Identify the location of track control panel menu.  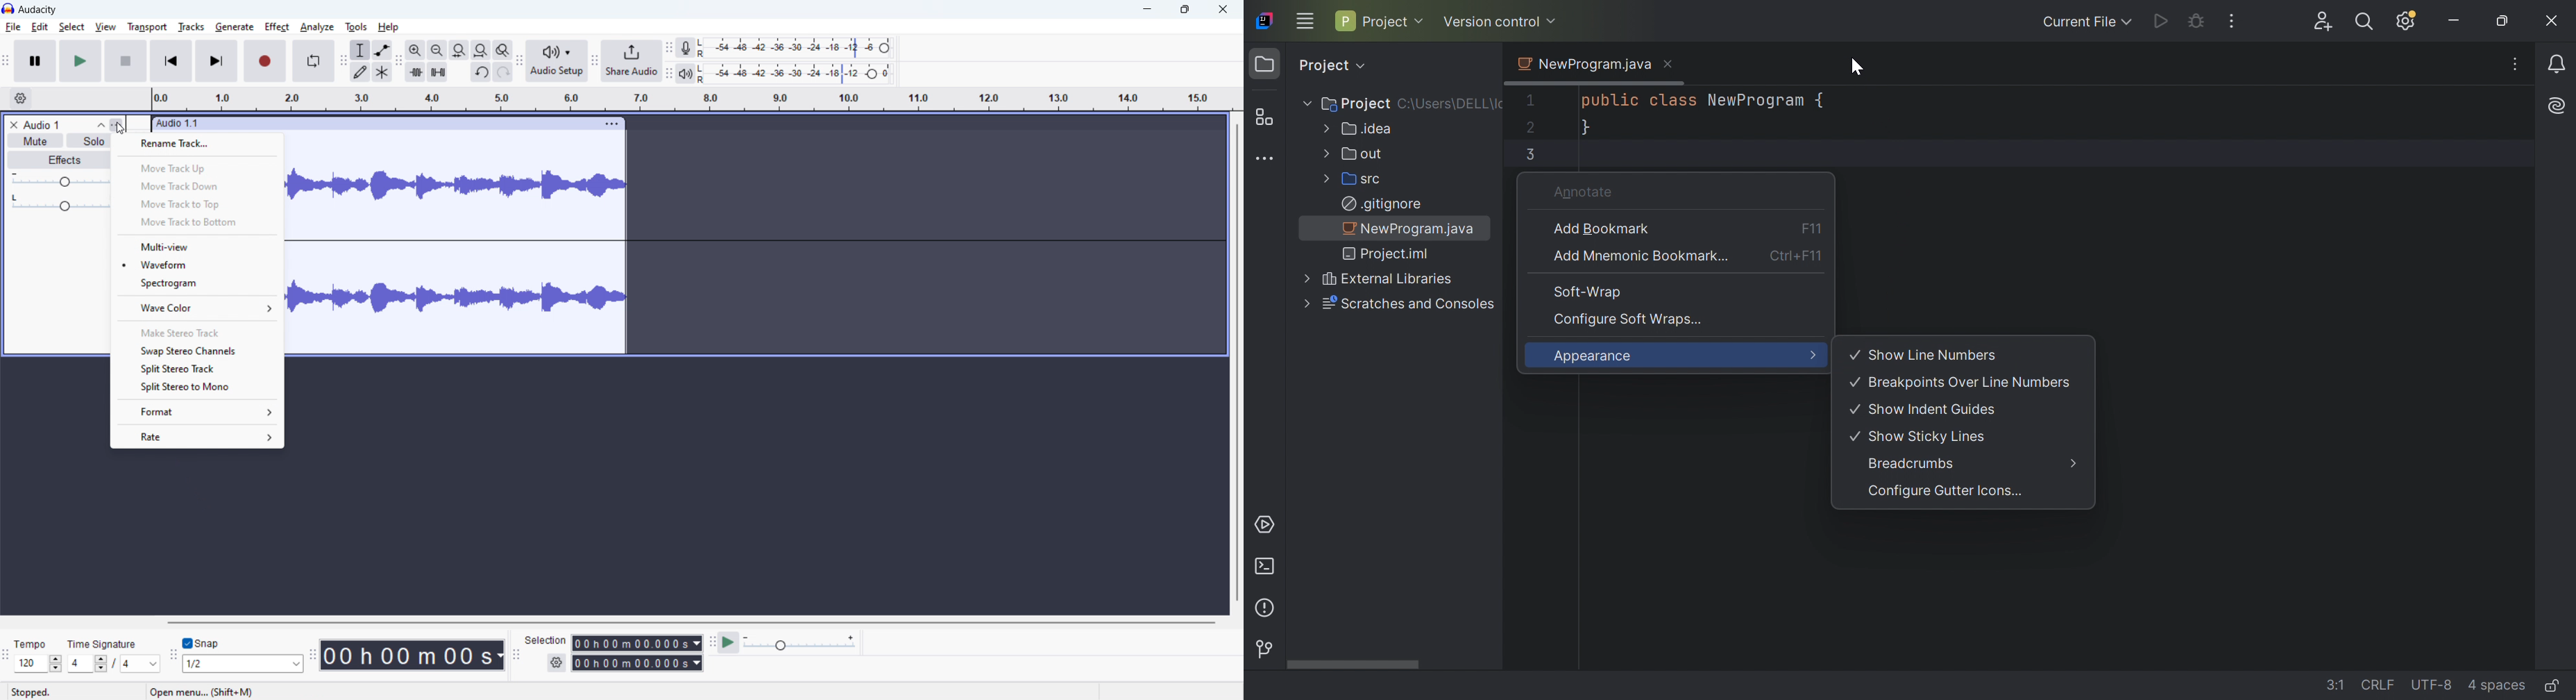
(115, 125).